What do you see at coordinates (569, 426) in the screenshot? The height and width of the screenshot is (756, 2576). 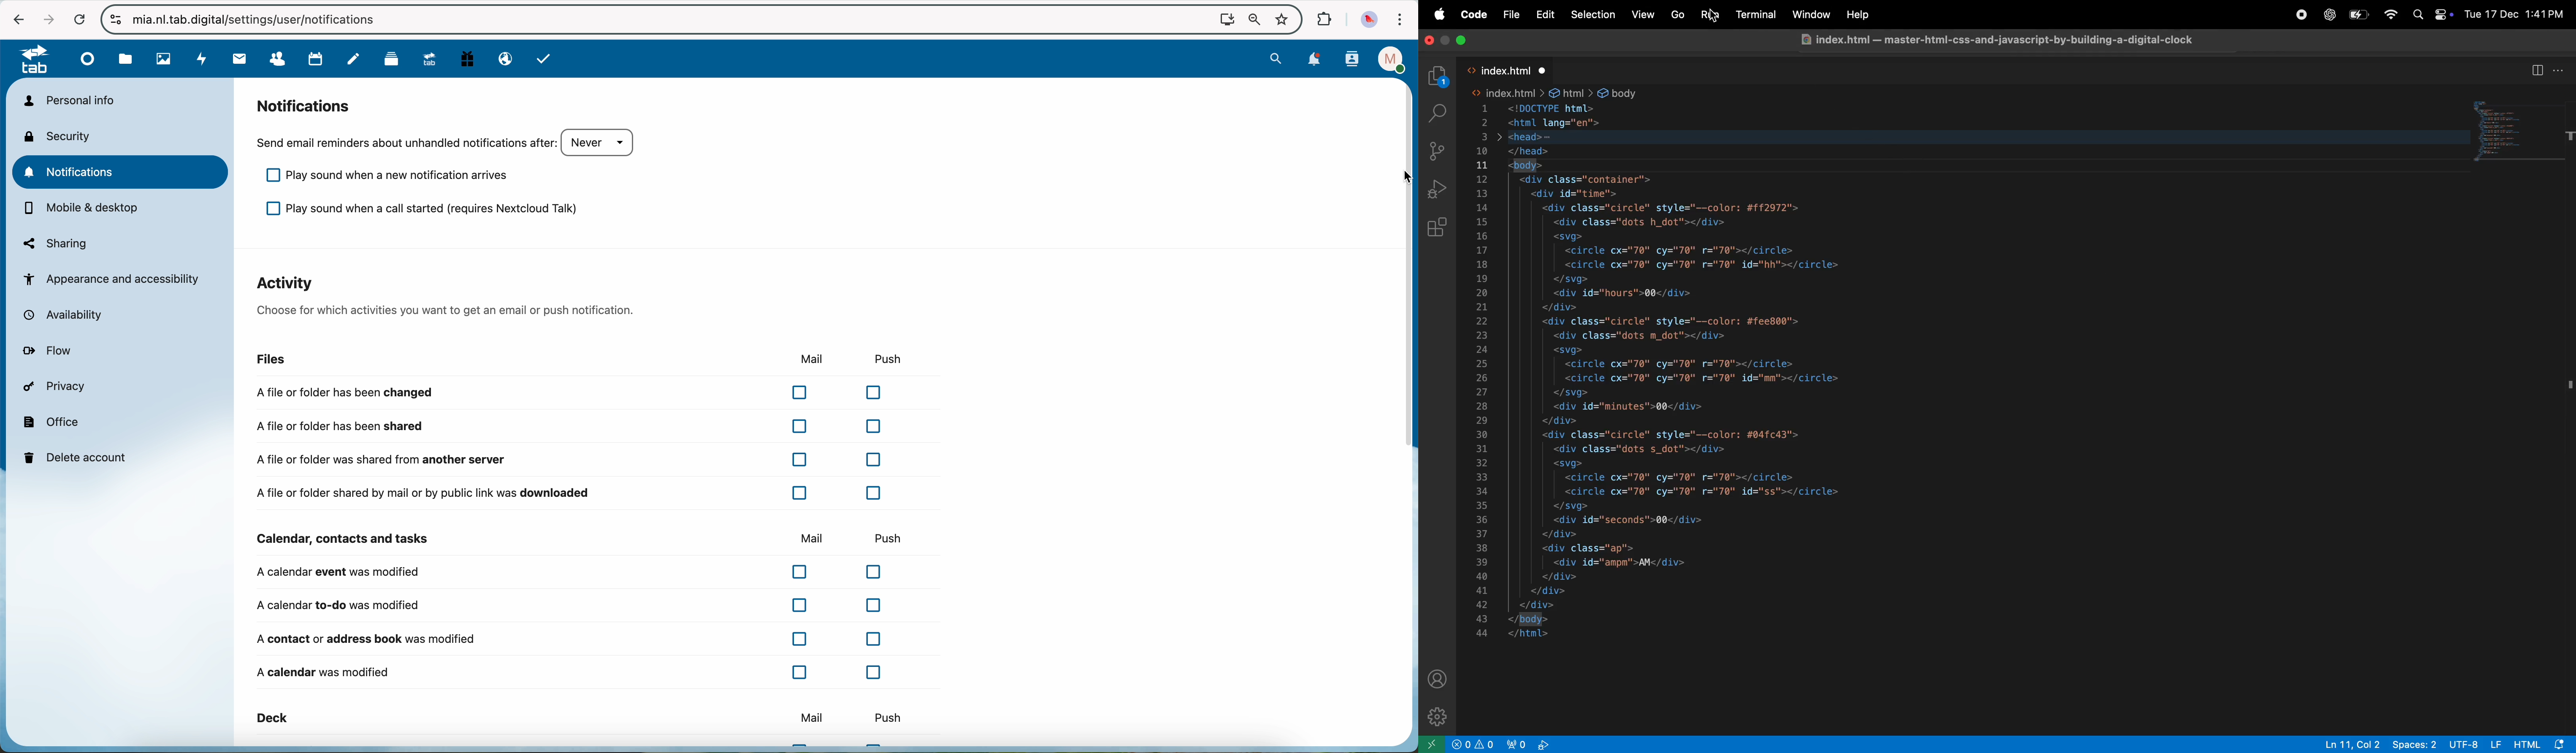 I see `a file or folder has been shared` at bounding box center [569, 426].